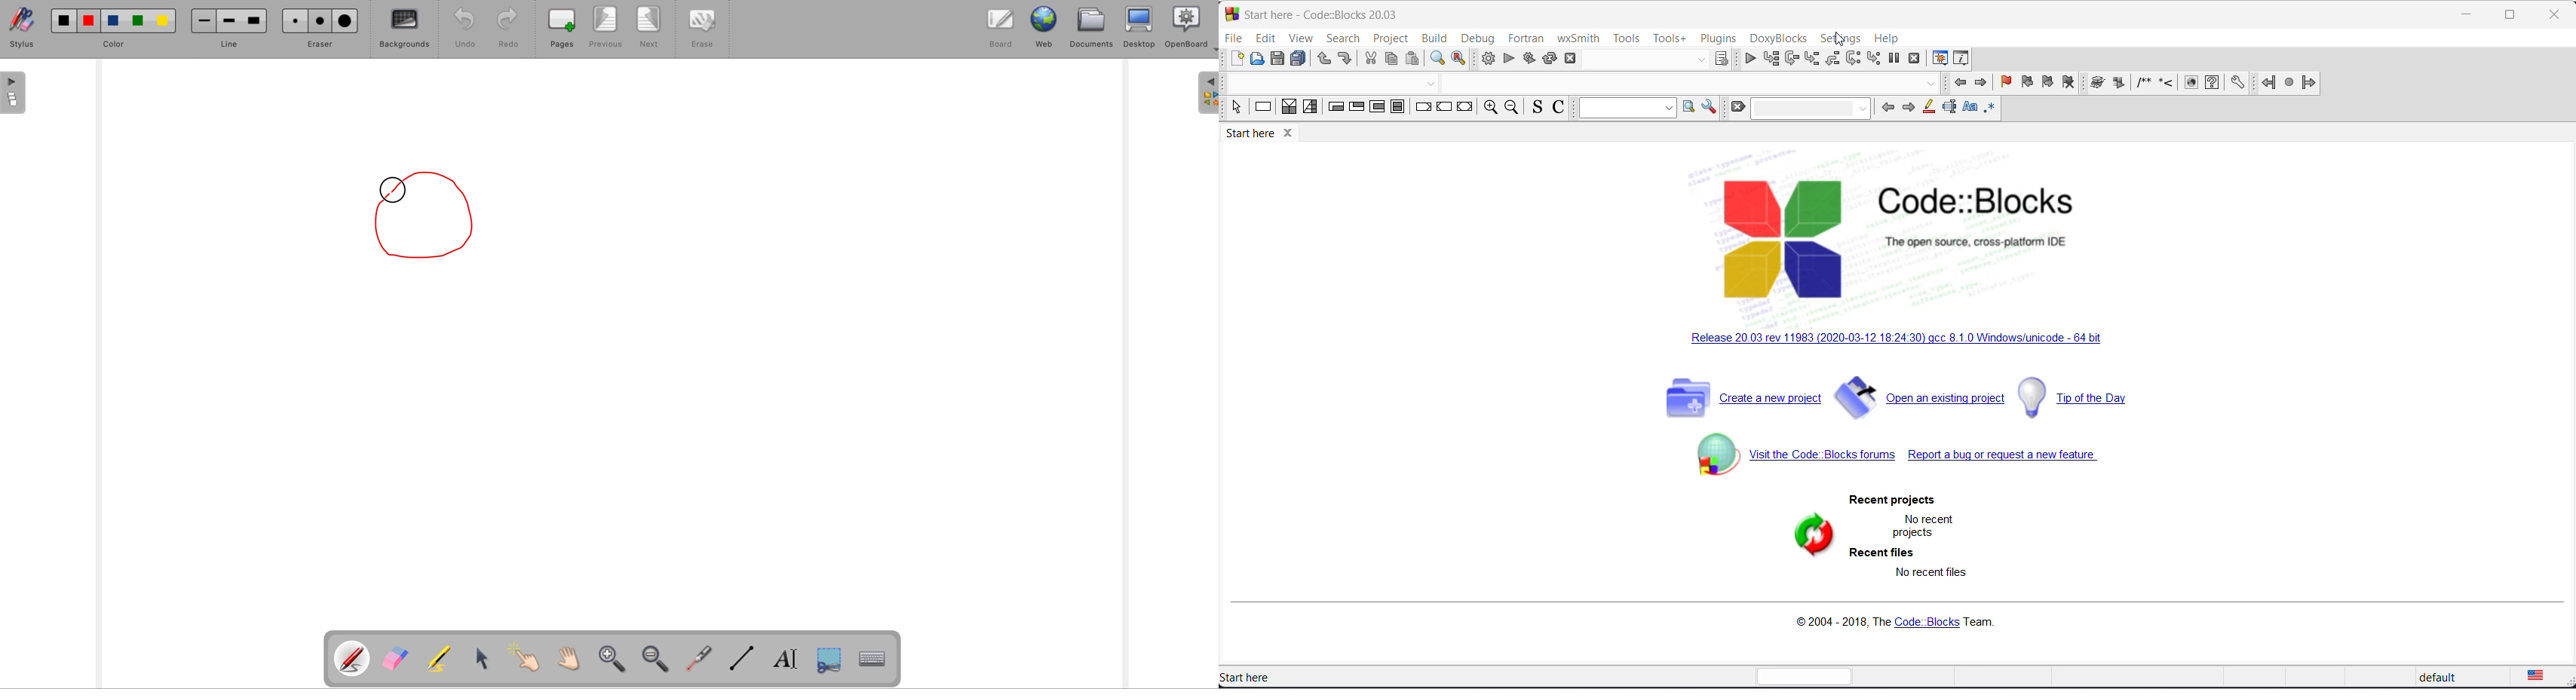  What do you see at coordinates (1722, 59) in the screenshot?
I see `show target dialog` at bounding box center [1722, 59].